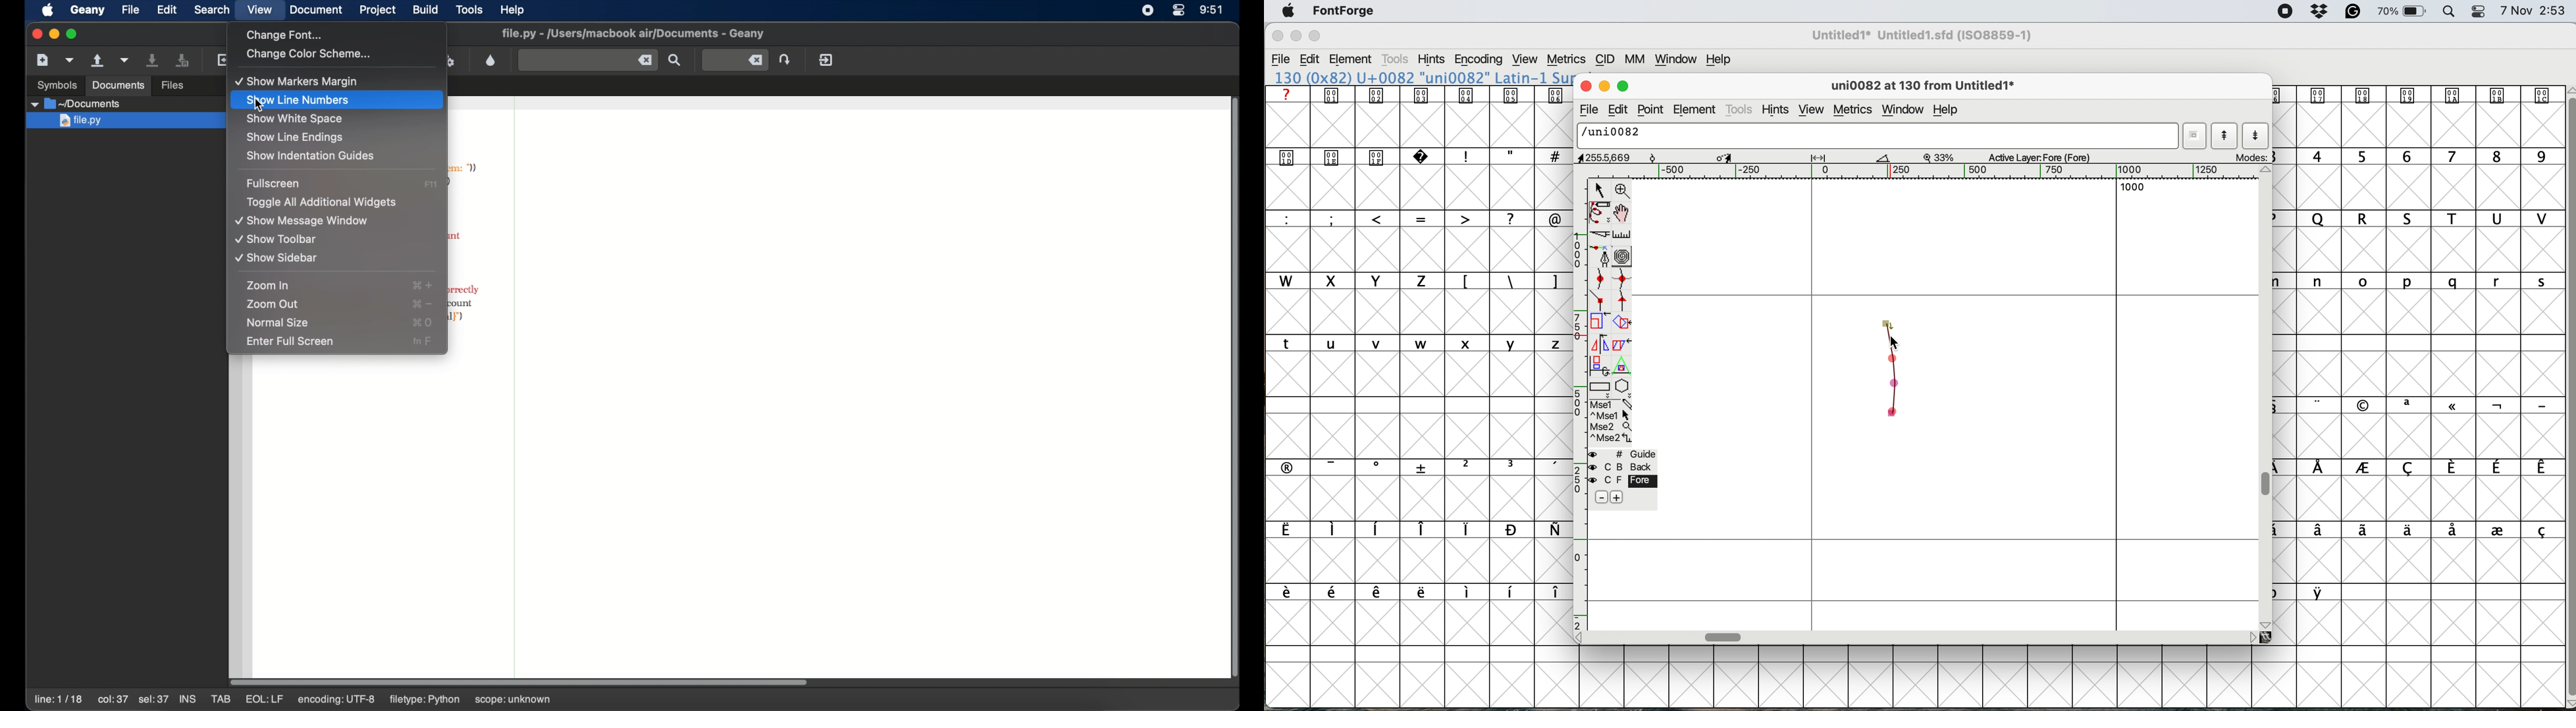  I want to click on special characters, so click(2418, 530).